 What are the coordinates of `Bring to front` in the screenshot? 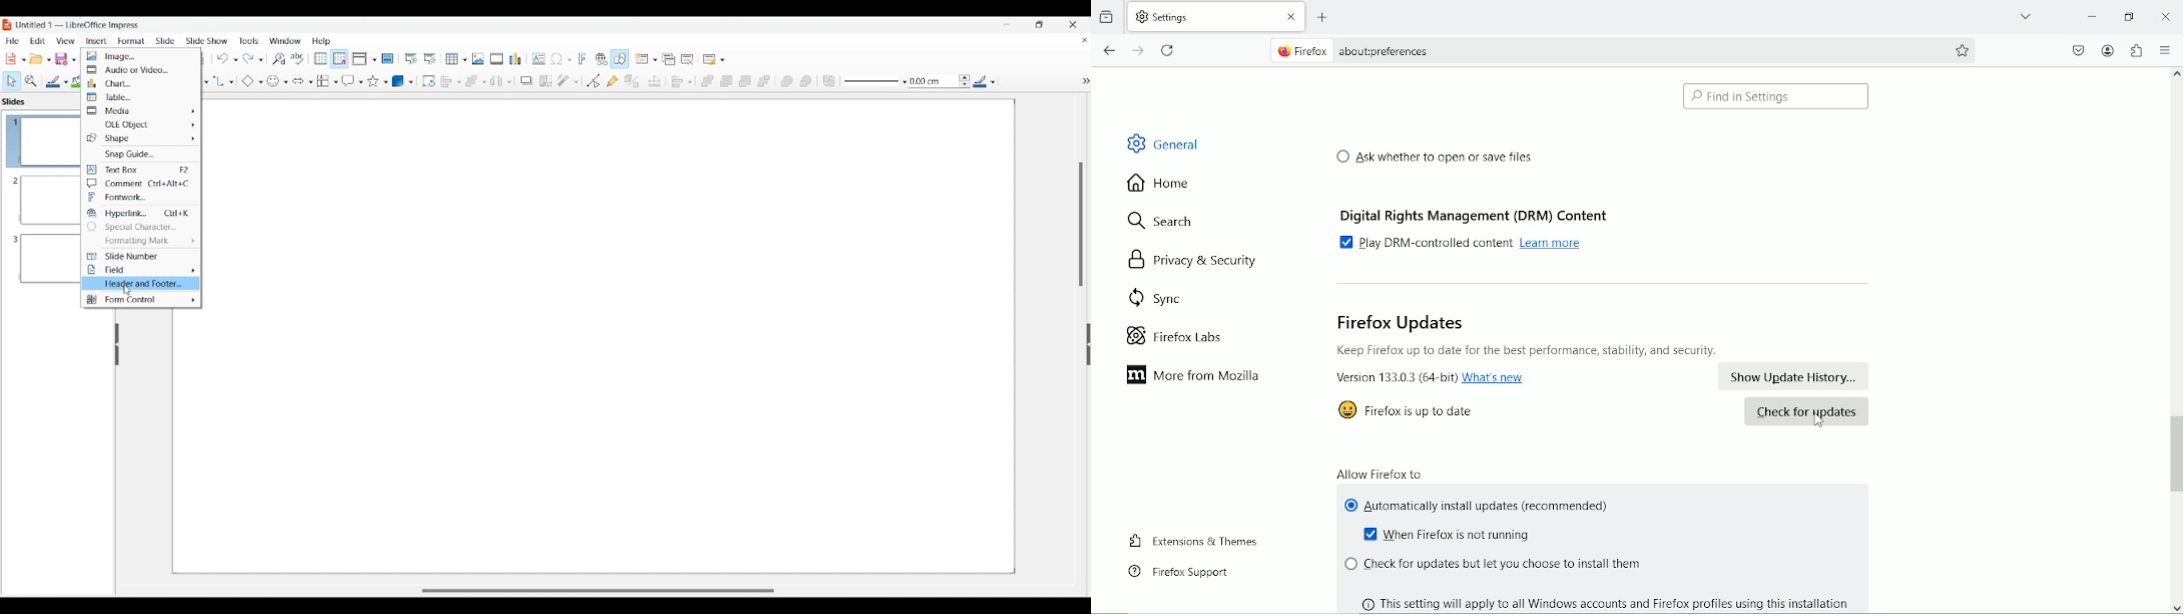 It's located at (708, 81).